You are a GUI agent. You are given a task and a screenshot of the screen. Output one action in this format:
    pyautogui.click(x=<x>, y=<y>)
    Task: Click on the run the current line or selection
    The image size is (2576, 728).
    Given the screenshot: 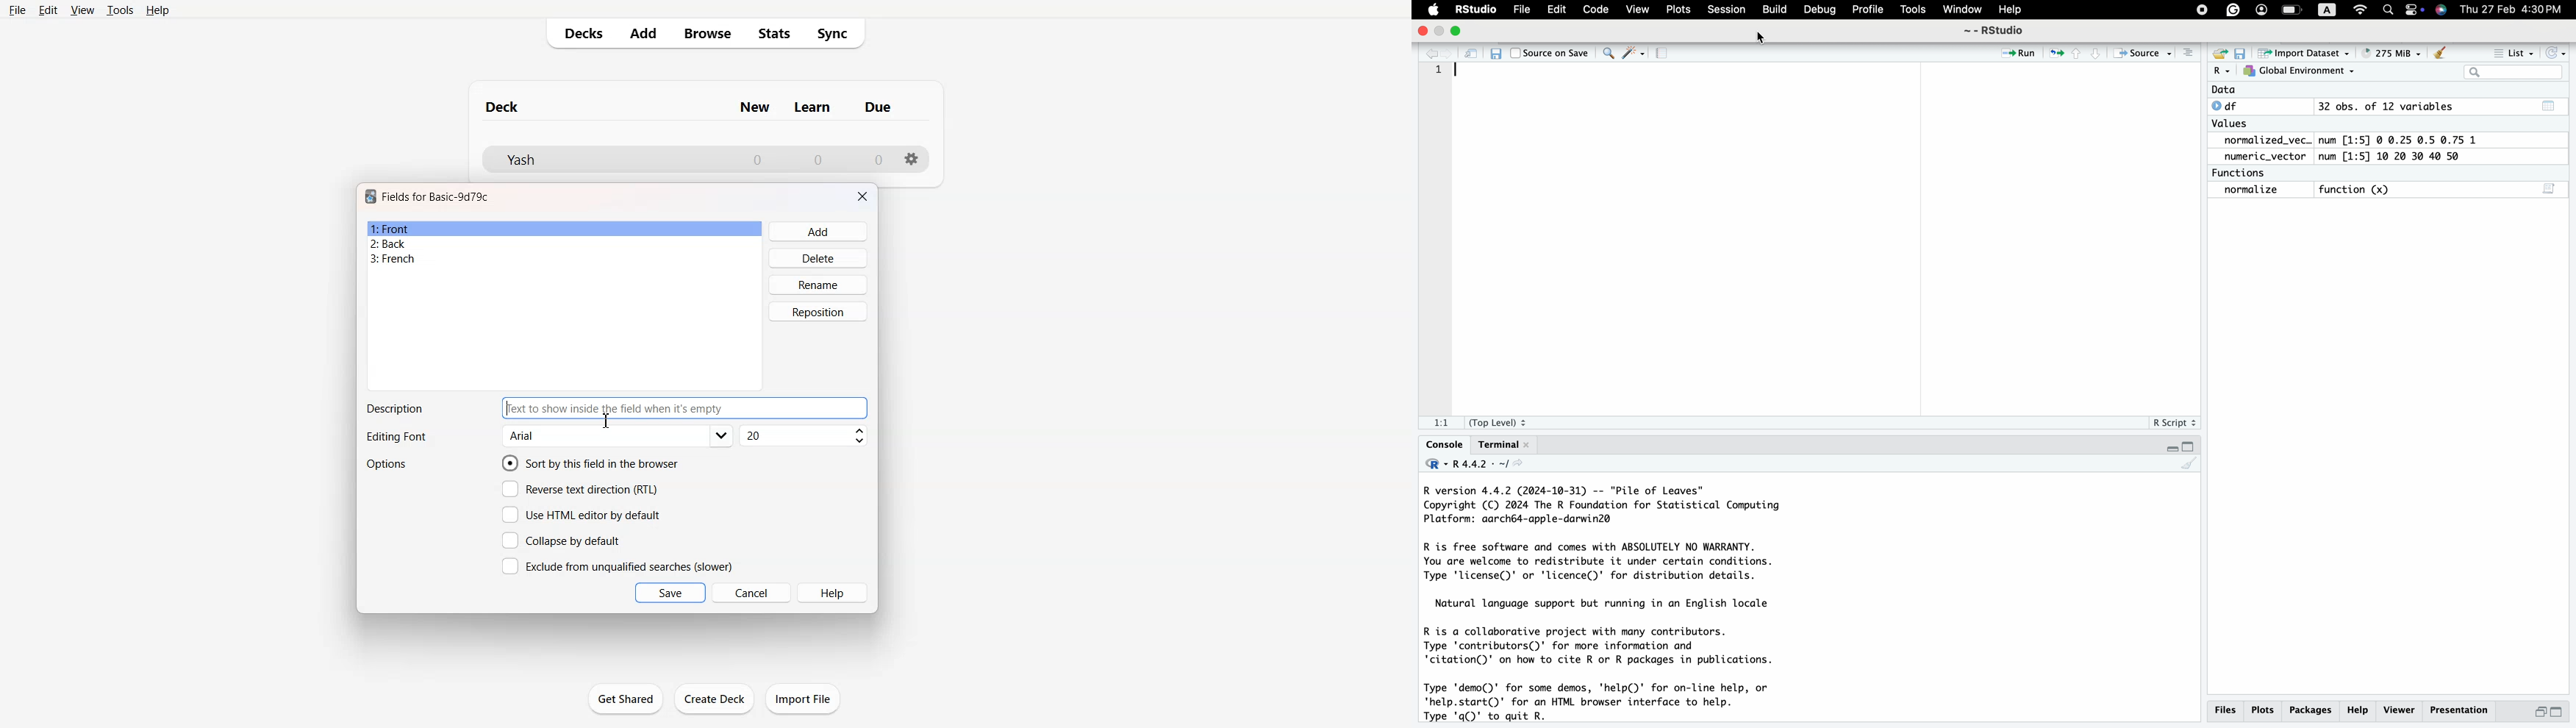 What is the action you would take?
    pyautogui.click(x=2021, y=52)
    